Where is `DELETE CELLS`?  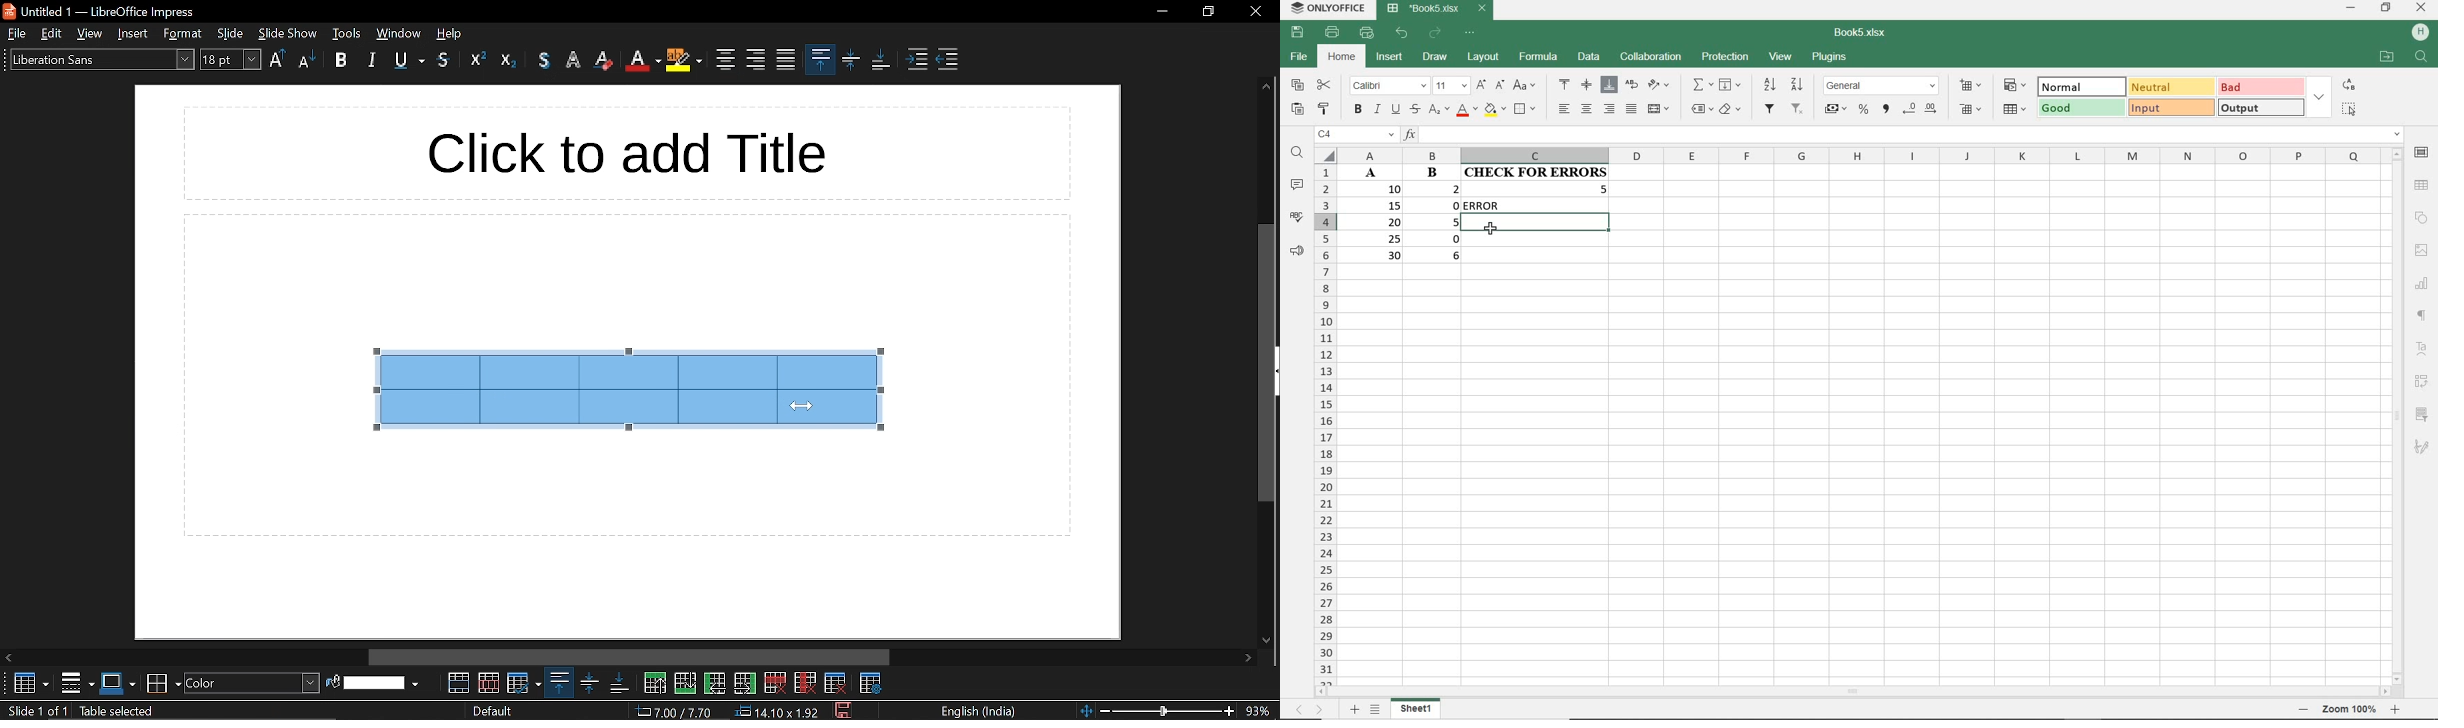
DELETE CELLS is located at coordinates (1972, 108).